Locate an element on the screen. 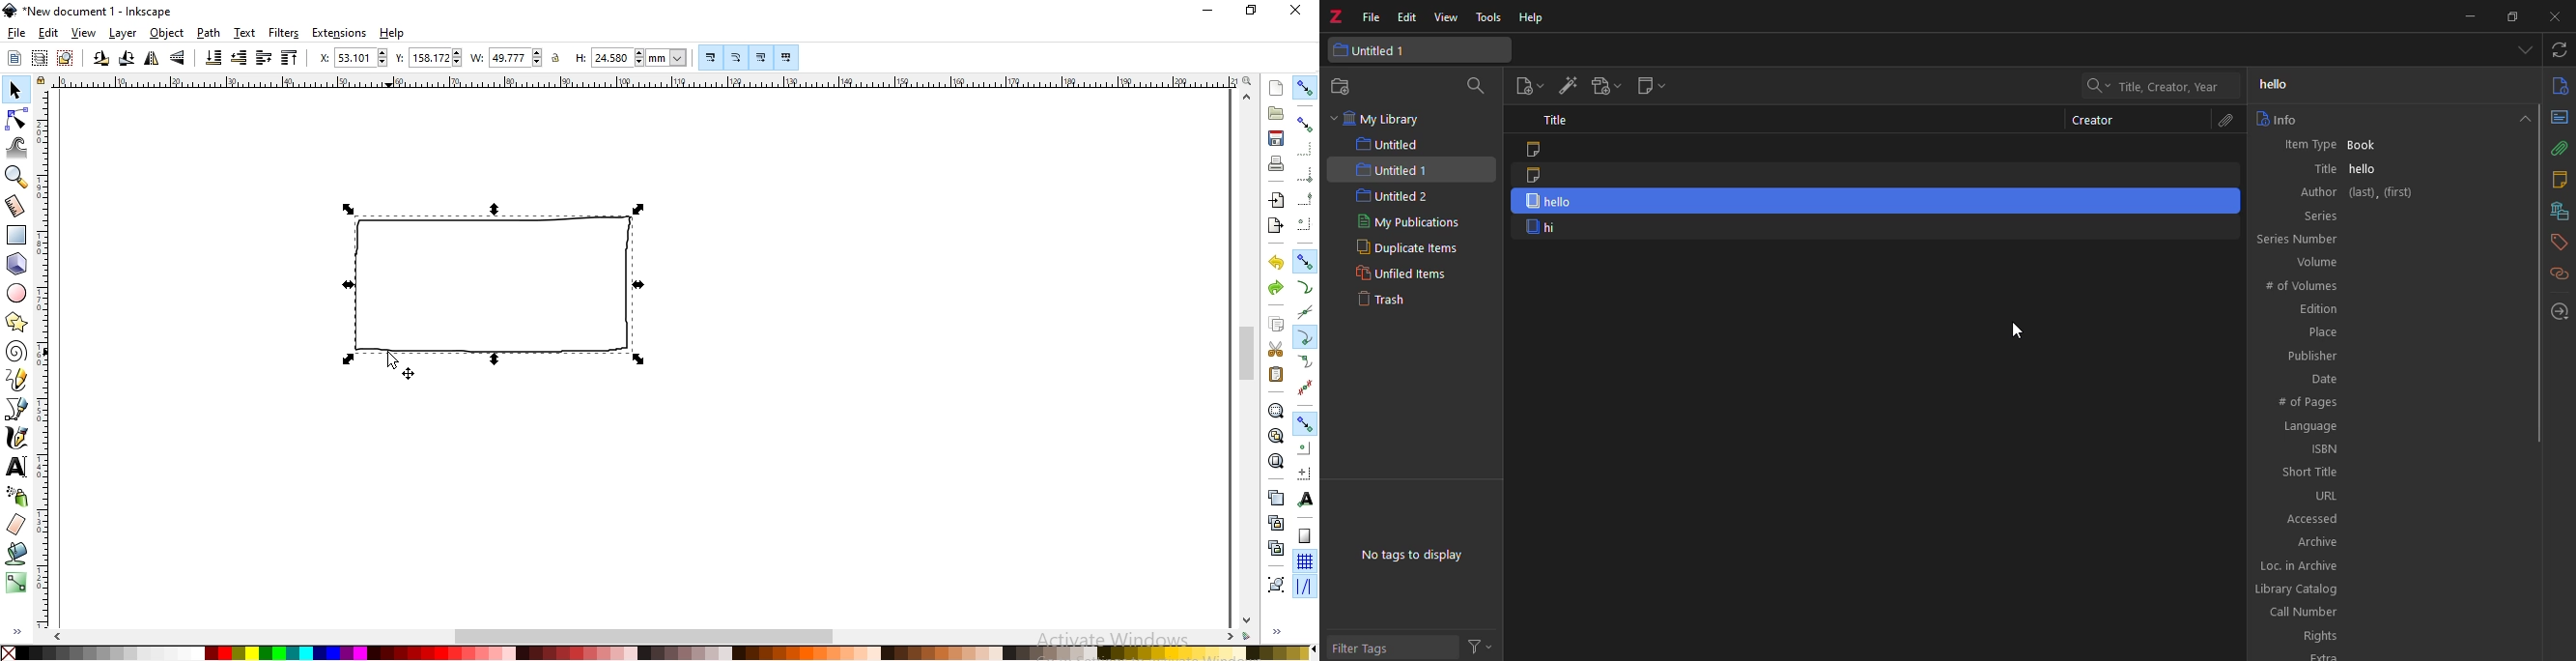  my library is located at coordinates (1378, 120).